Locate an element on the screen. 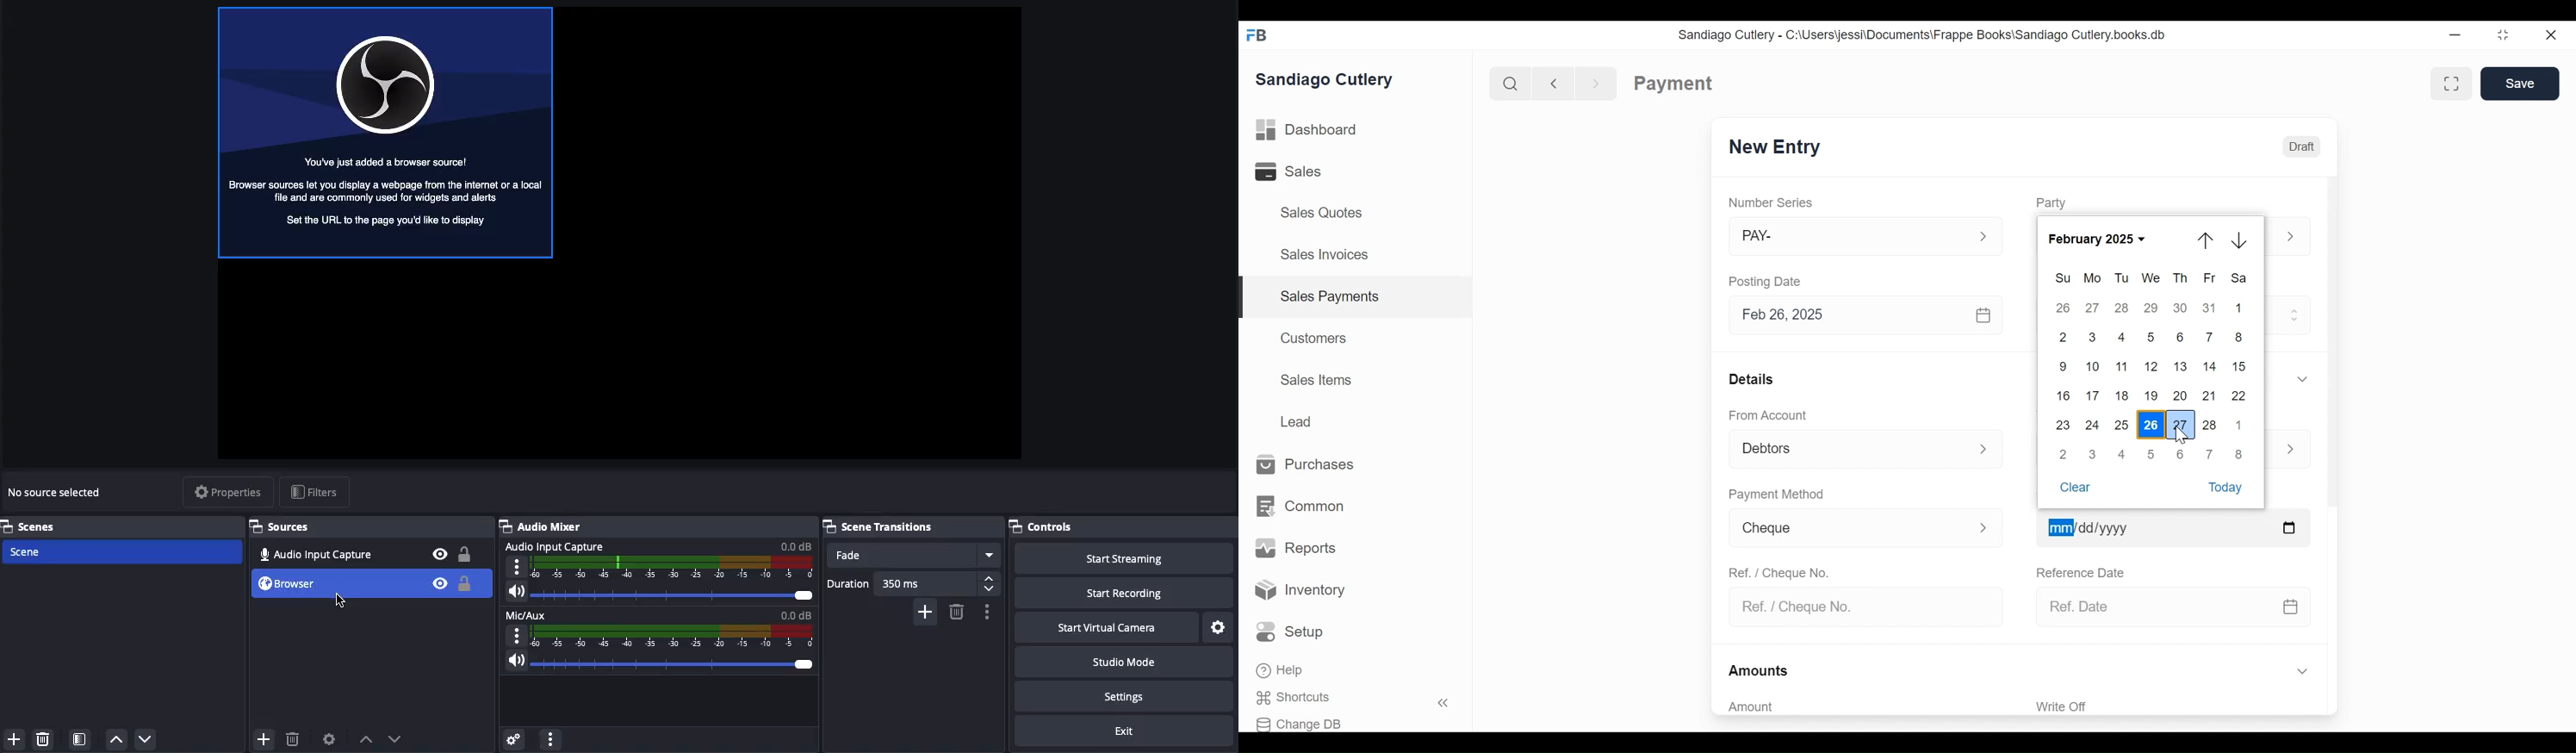 The image size is (2576, 756). 16 is located at coordinates (2065, 395).